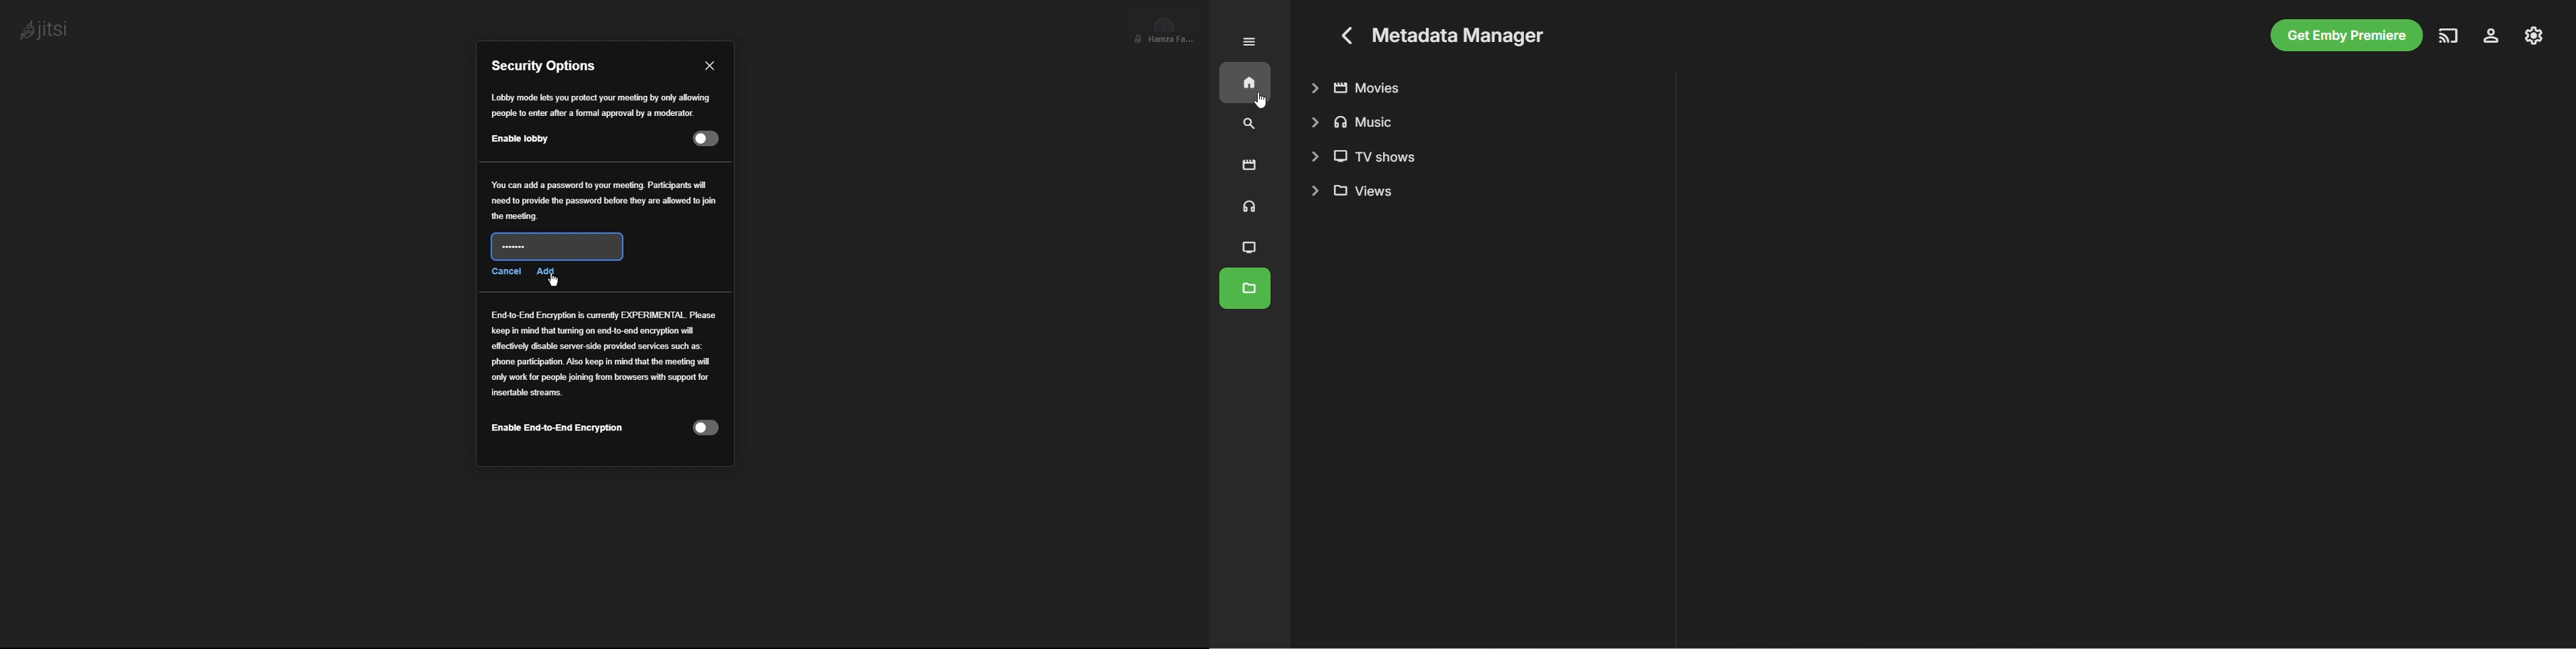 This screenshot has height=672, width=2576. Describe the element at coordinates (1246, 122) in the screenshot. I see `search` at that location.